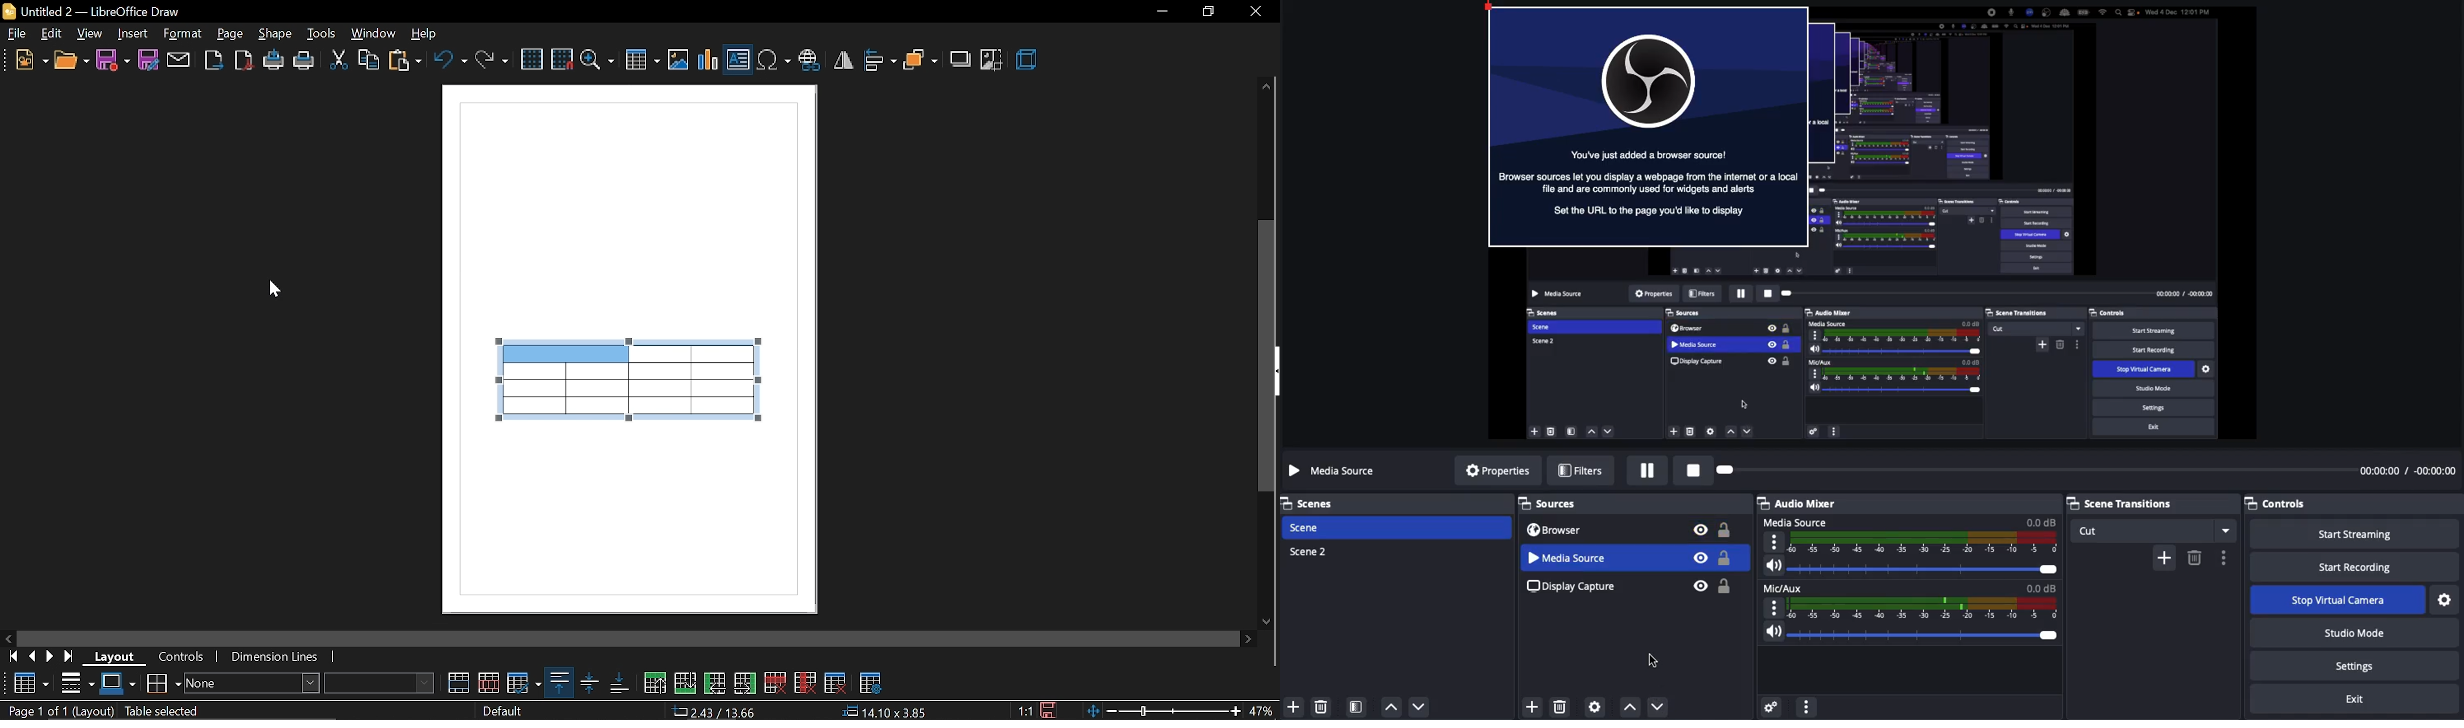  I want to click on Default, so click(506, 711).